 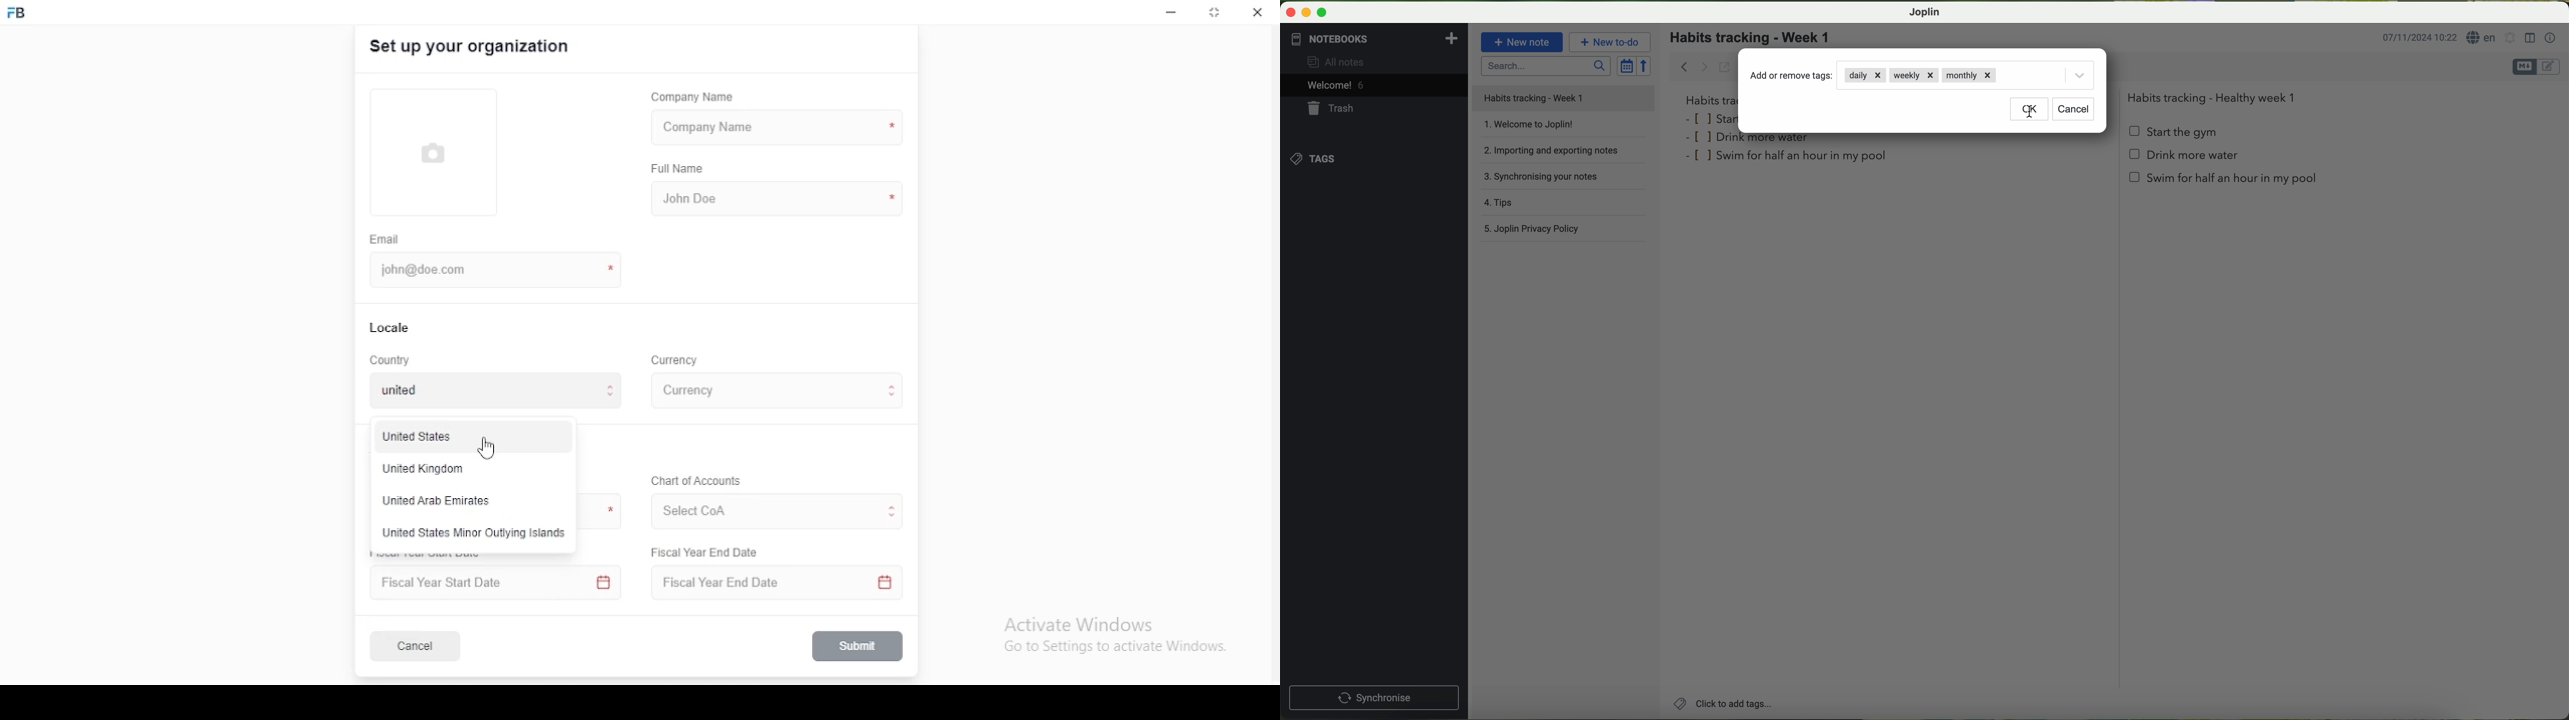 I want to click on language, so click(x=2482, y=37).